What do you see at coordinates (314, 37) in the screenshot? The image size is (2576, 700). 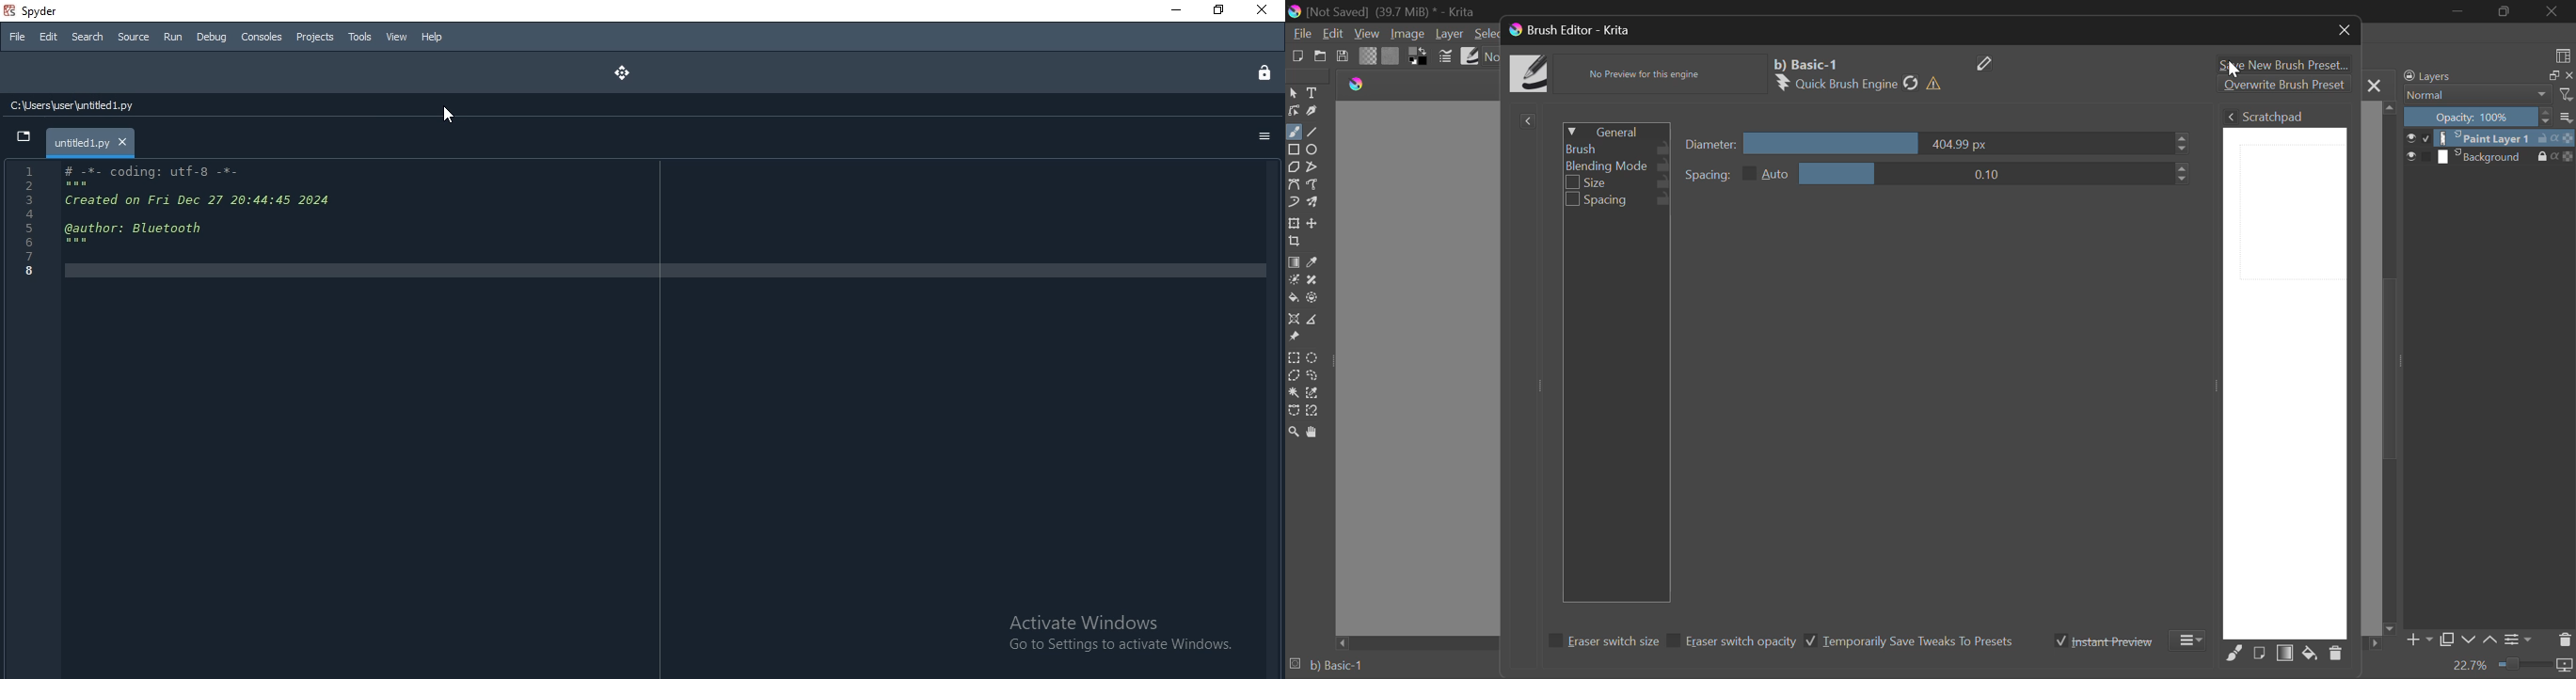 I see `Projects` at bounding box center [314, 37].